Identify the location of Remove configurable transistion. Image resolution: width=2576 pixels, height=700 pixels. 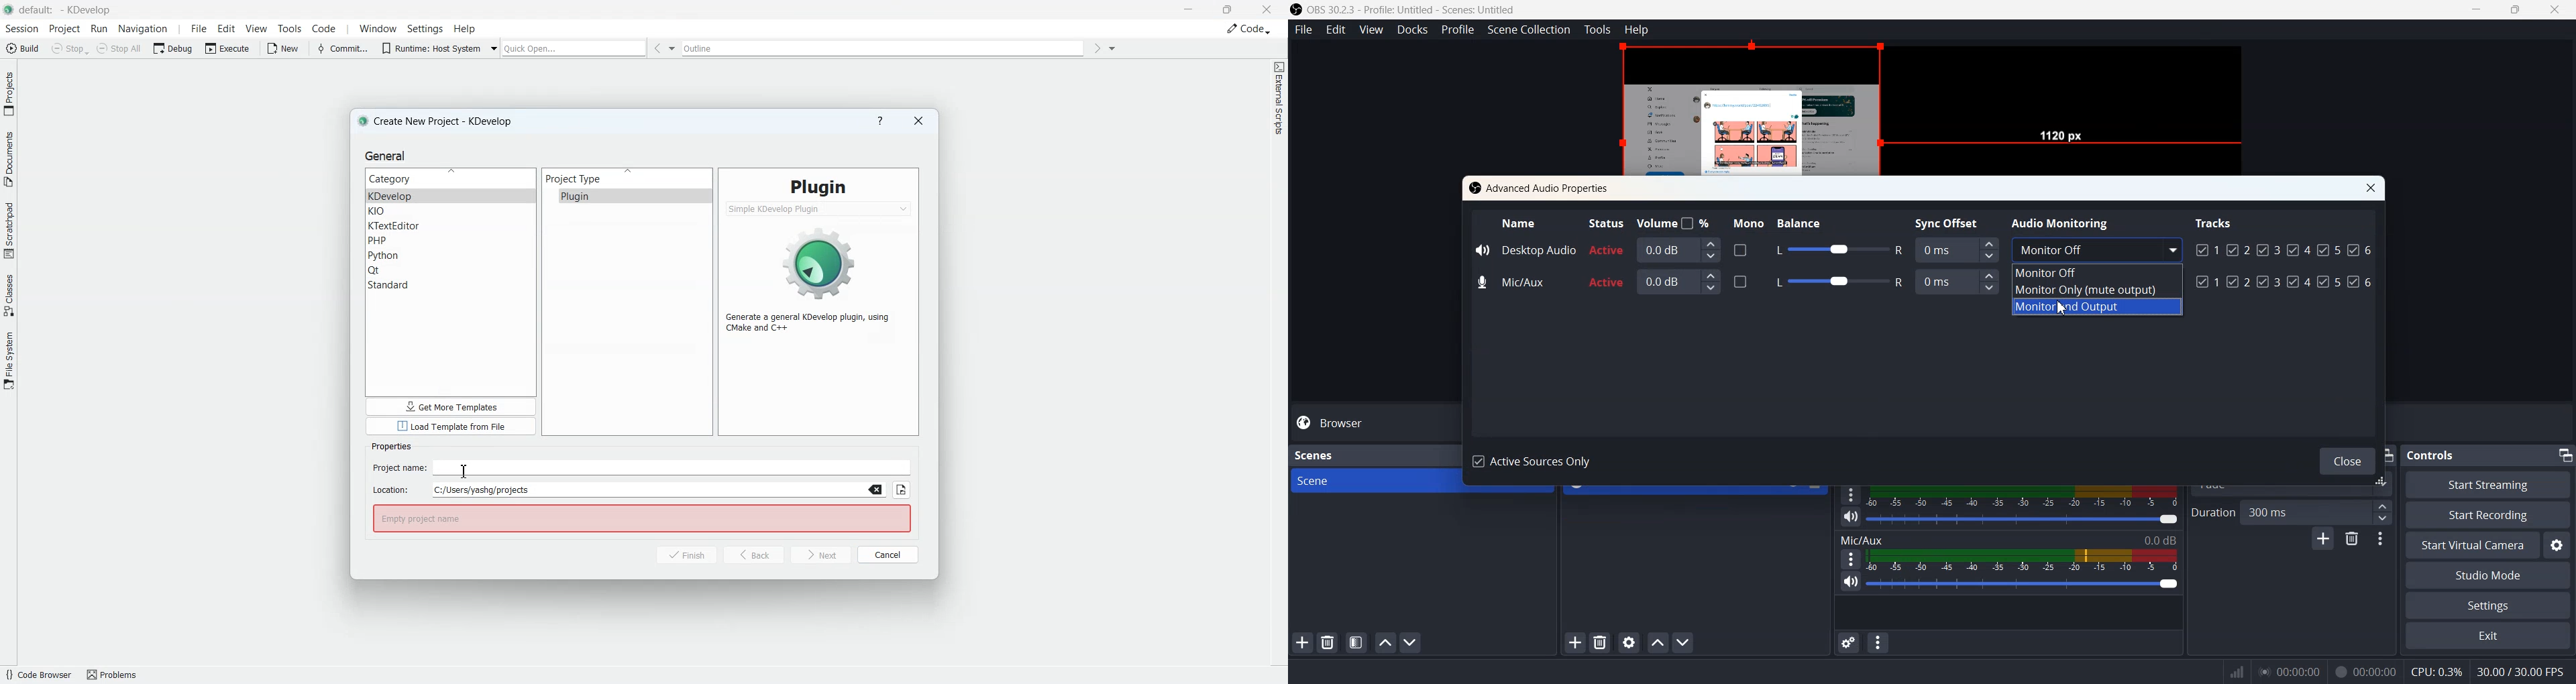
(2353, 540).